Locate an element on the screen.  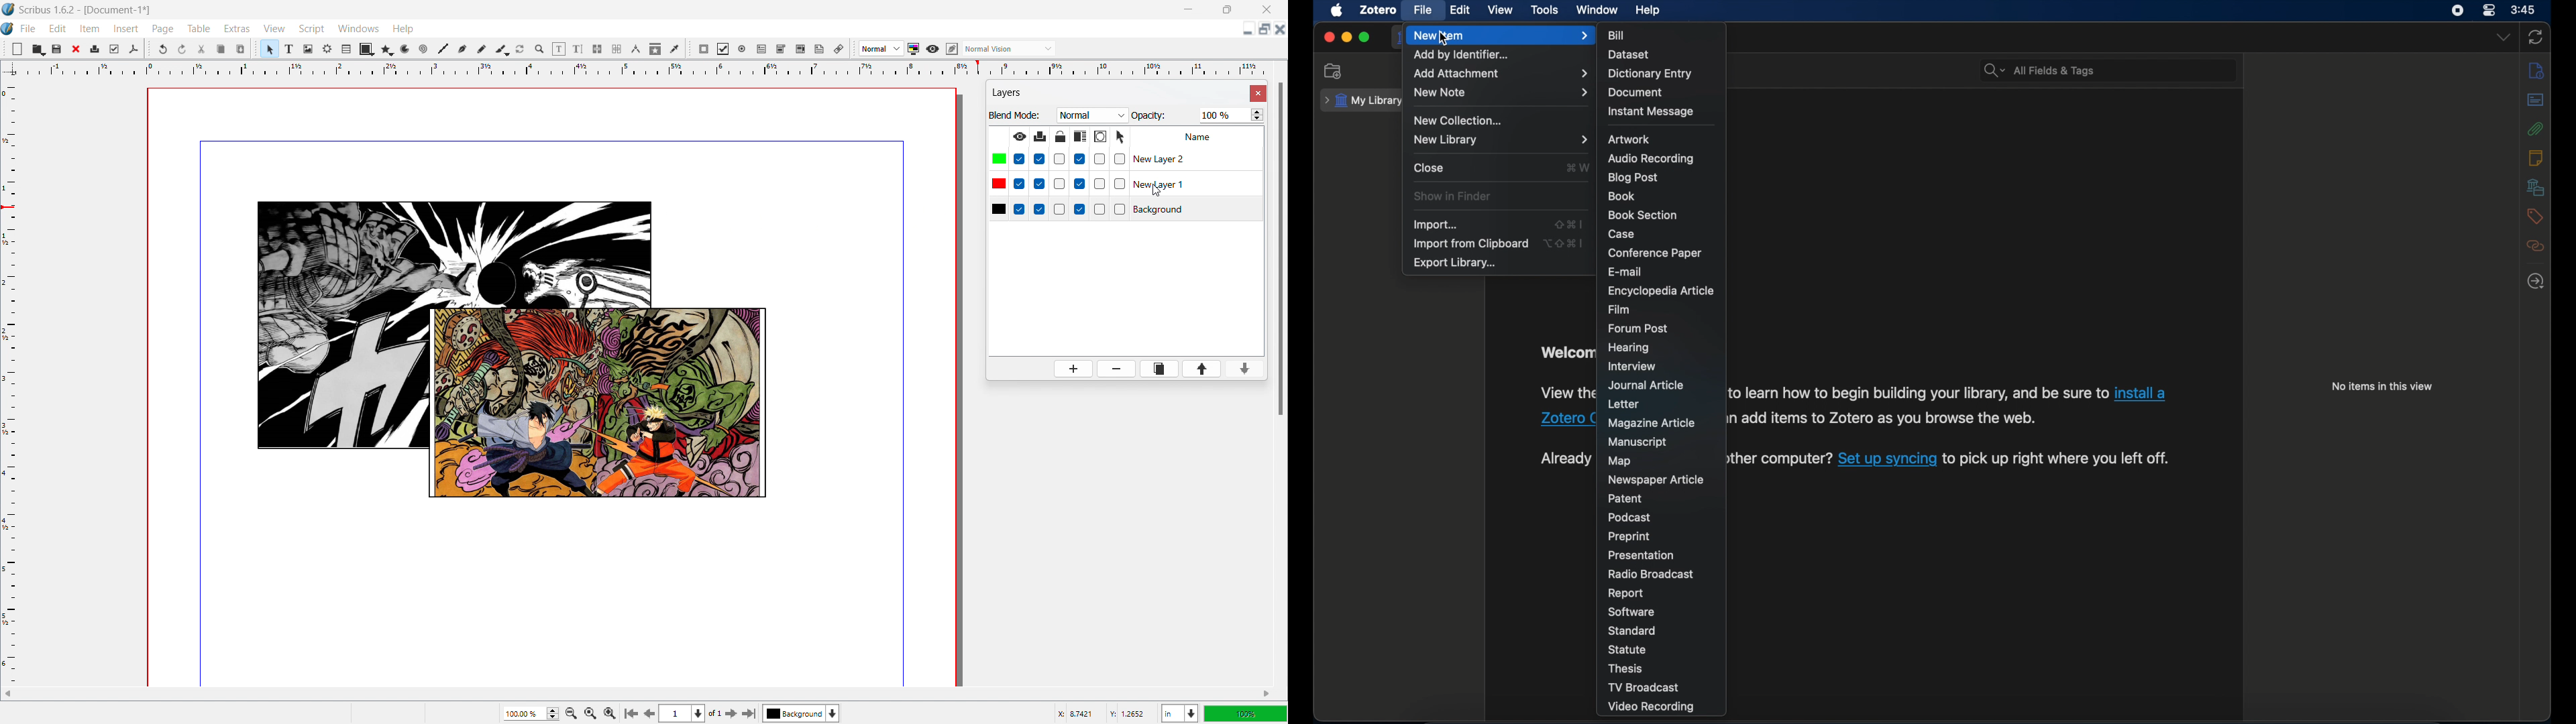
save as pdf is located at coordinates (133, 49).